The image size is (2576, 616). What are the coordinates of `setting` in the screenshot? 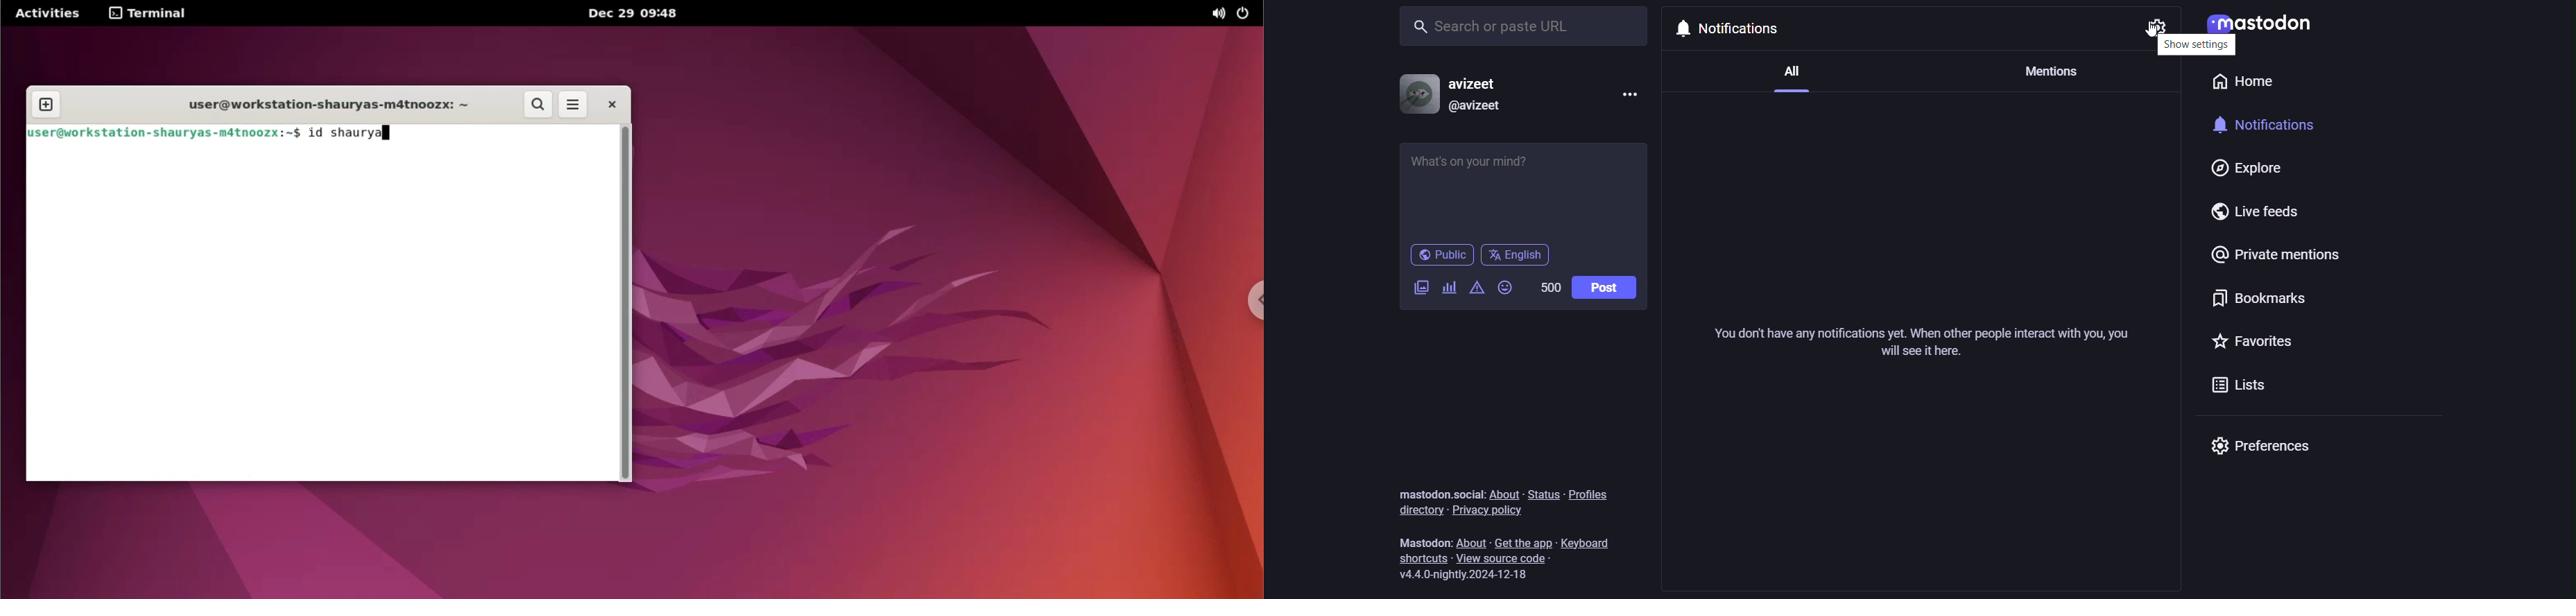 It's located at (2152, 28).